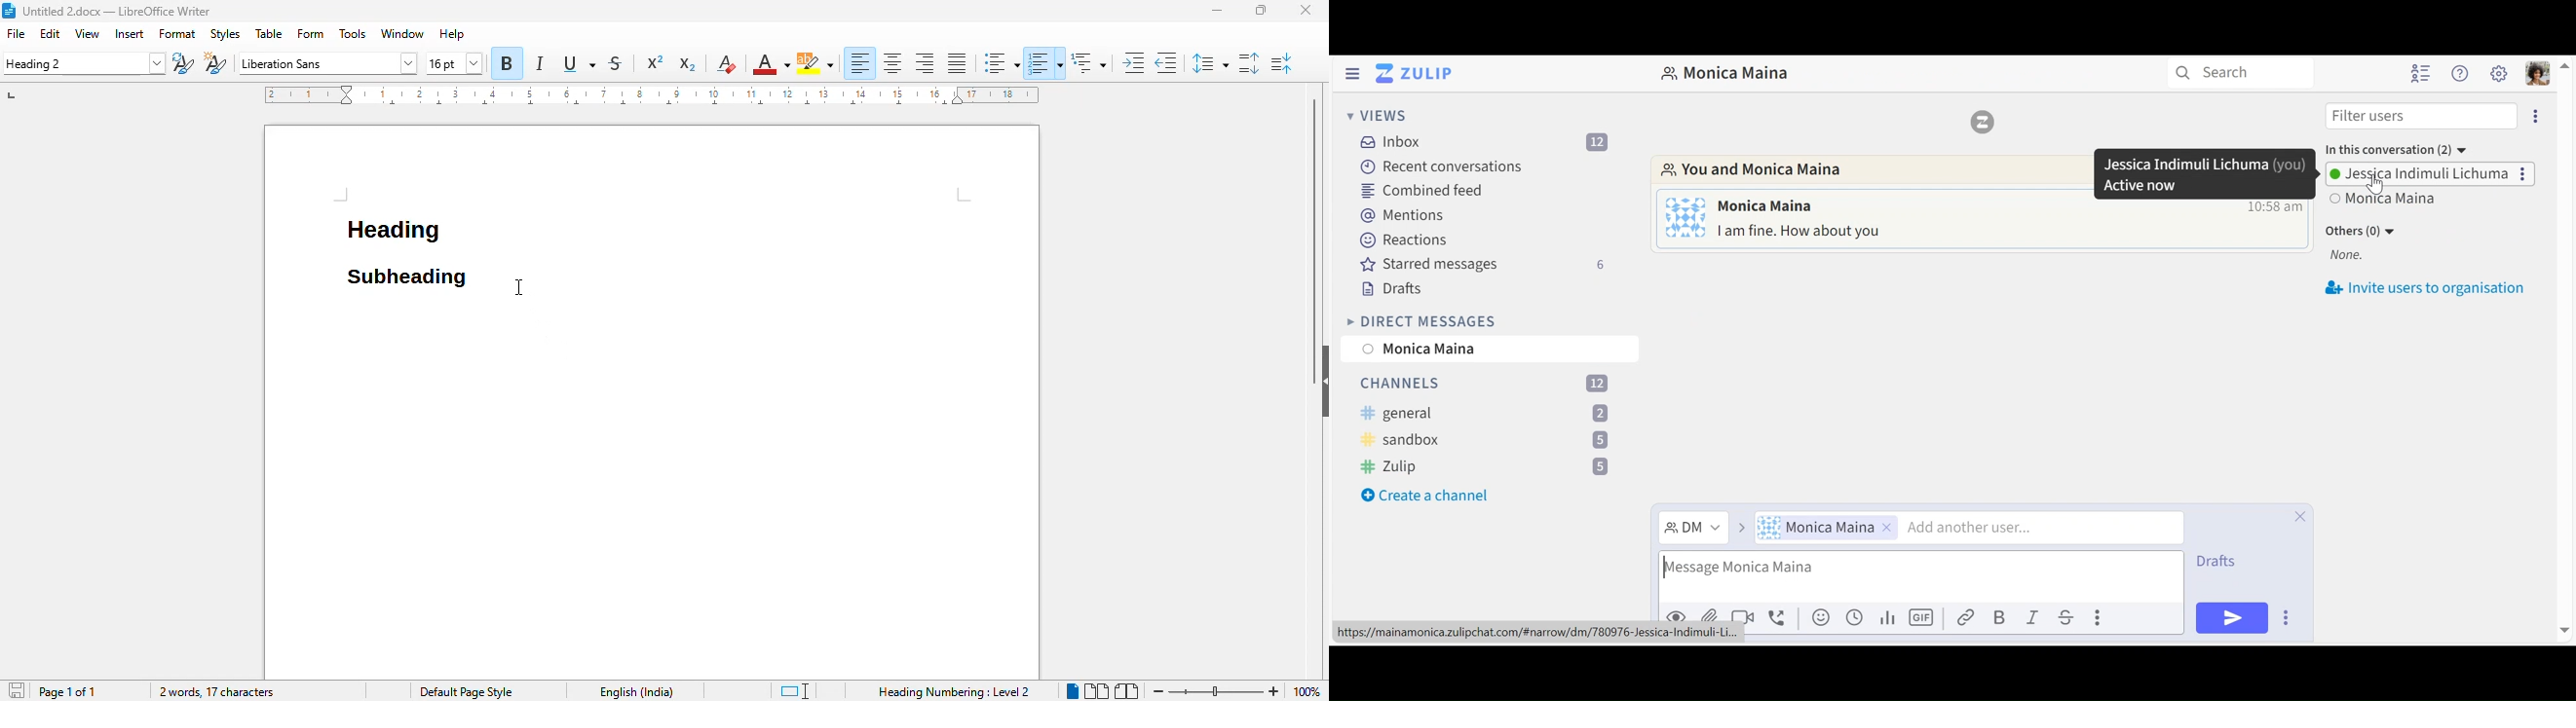 This screenshot has width=2576, height=728. Describe the element at coordinates (84, 64) in the screenshot. I see `set paragraph style` at that location.